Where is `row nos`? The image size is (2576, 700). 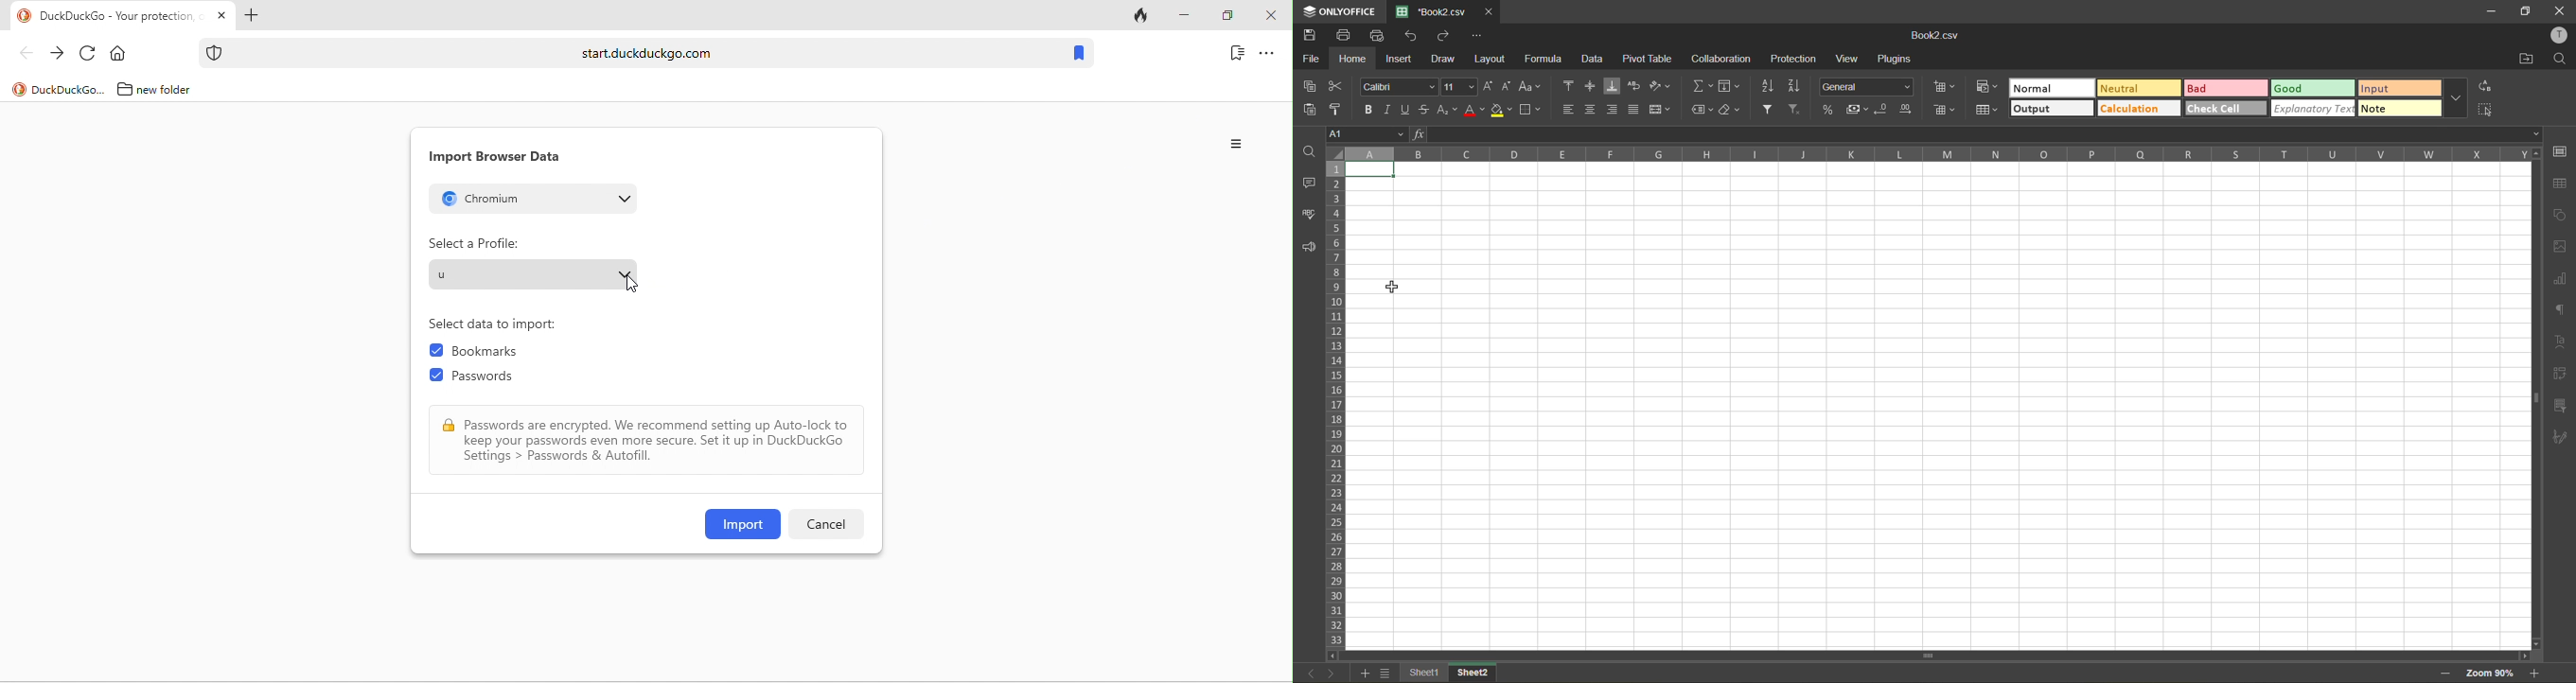 row nos is located at coordinates (1334, 405).